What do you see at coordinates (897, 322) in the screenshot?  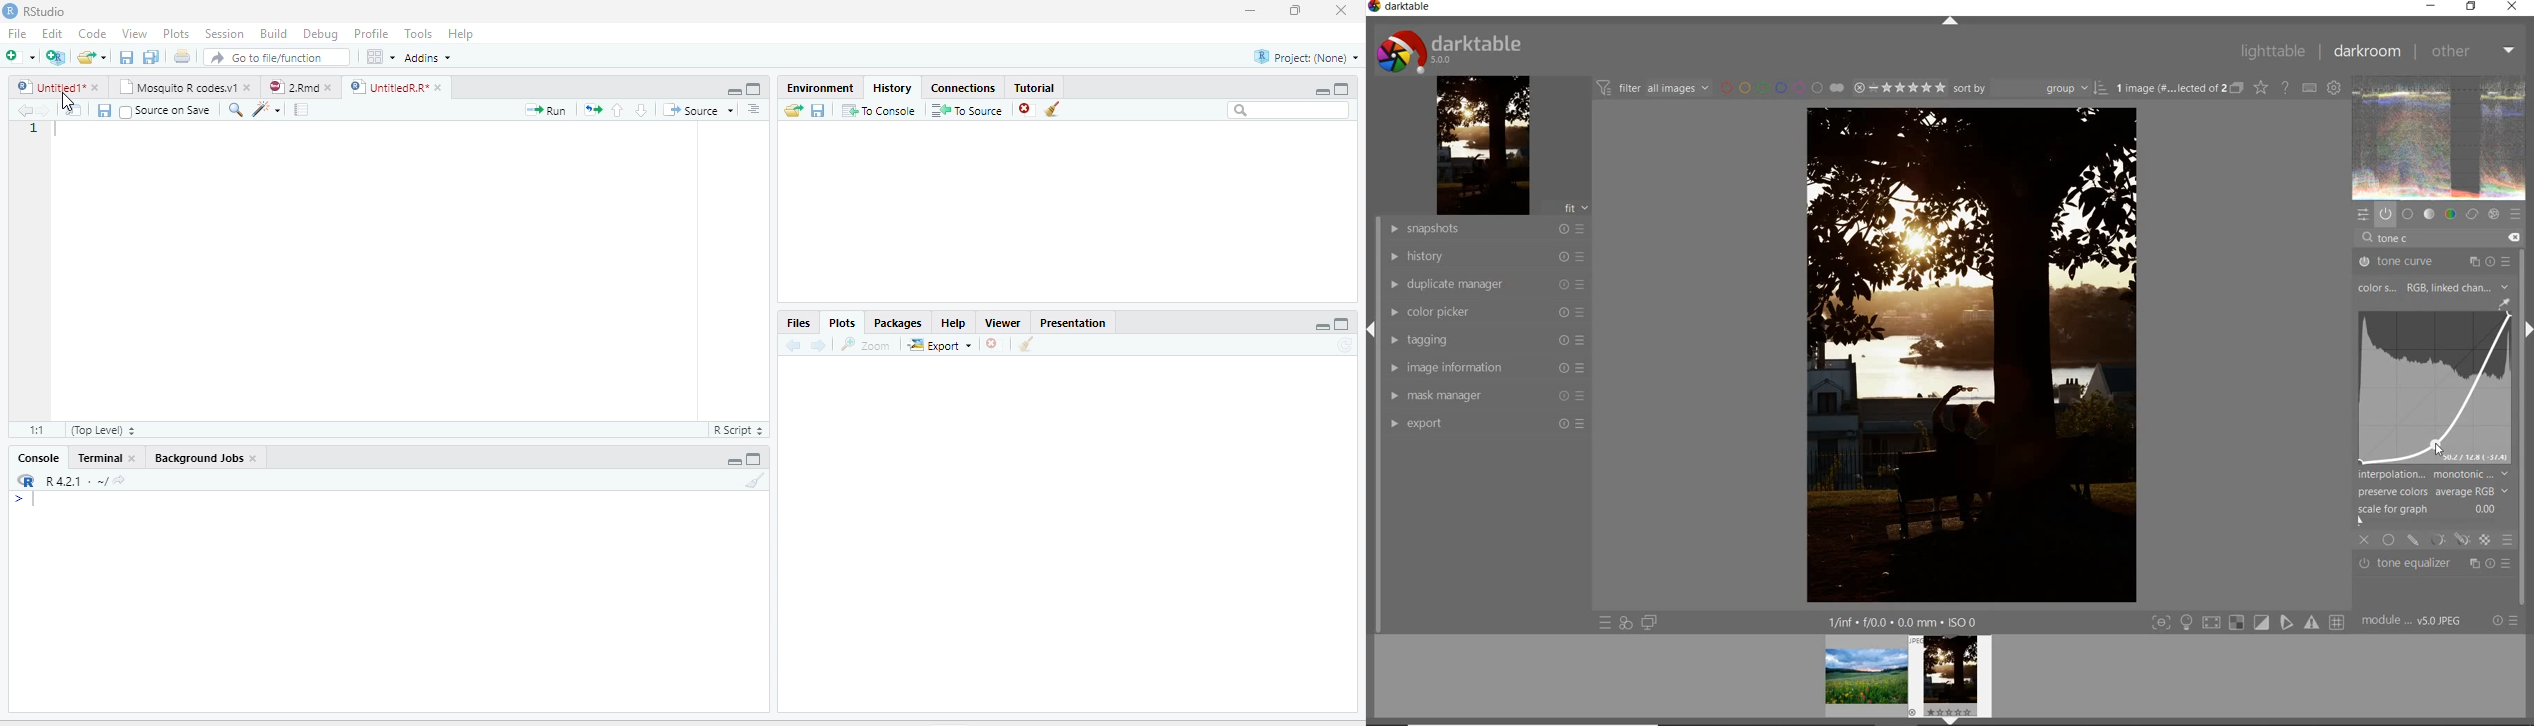 I see `Packages` at bounding box center [897, 322].